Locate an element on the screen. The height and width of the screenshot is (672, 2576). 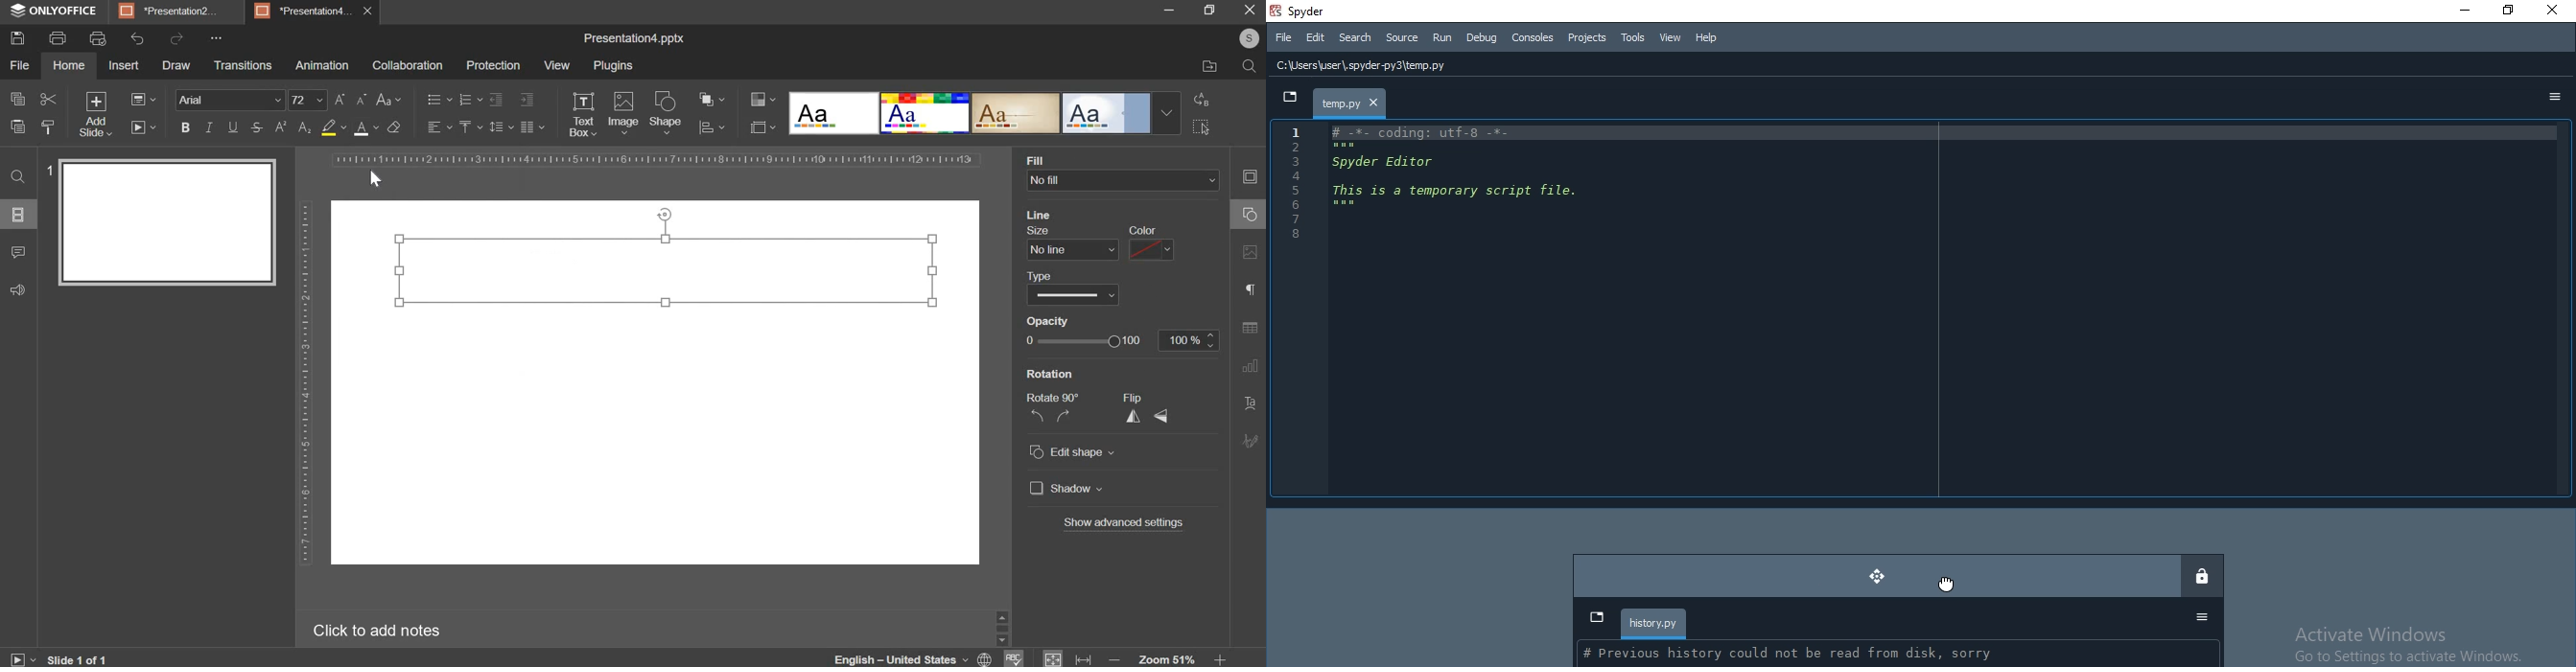
decrease indent is located at coordinates (495, 99).